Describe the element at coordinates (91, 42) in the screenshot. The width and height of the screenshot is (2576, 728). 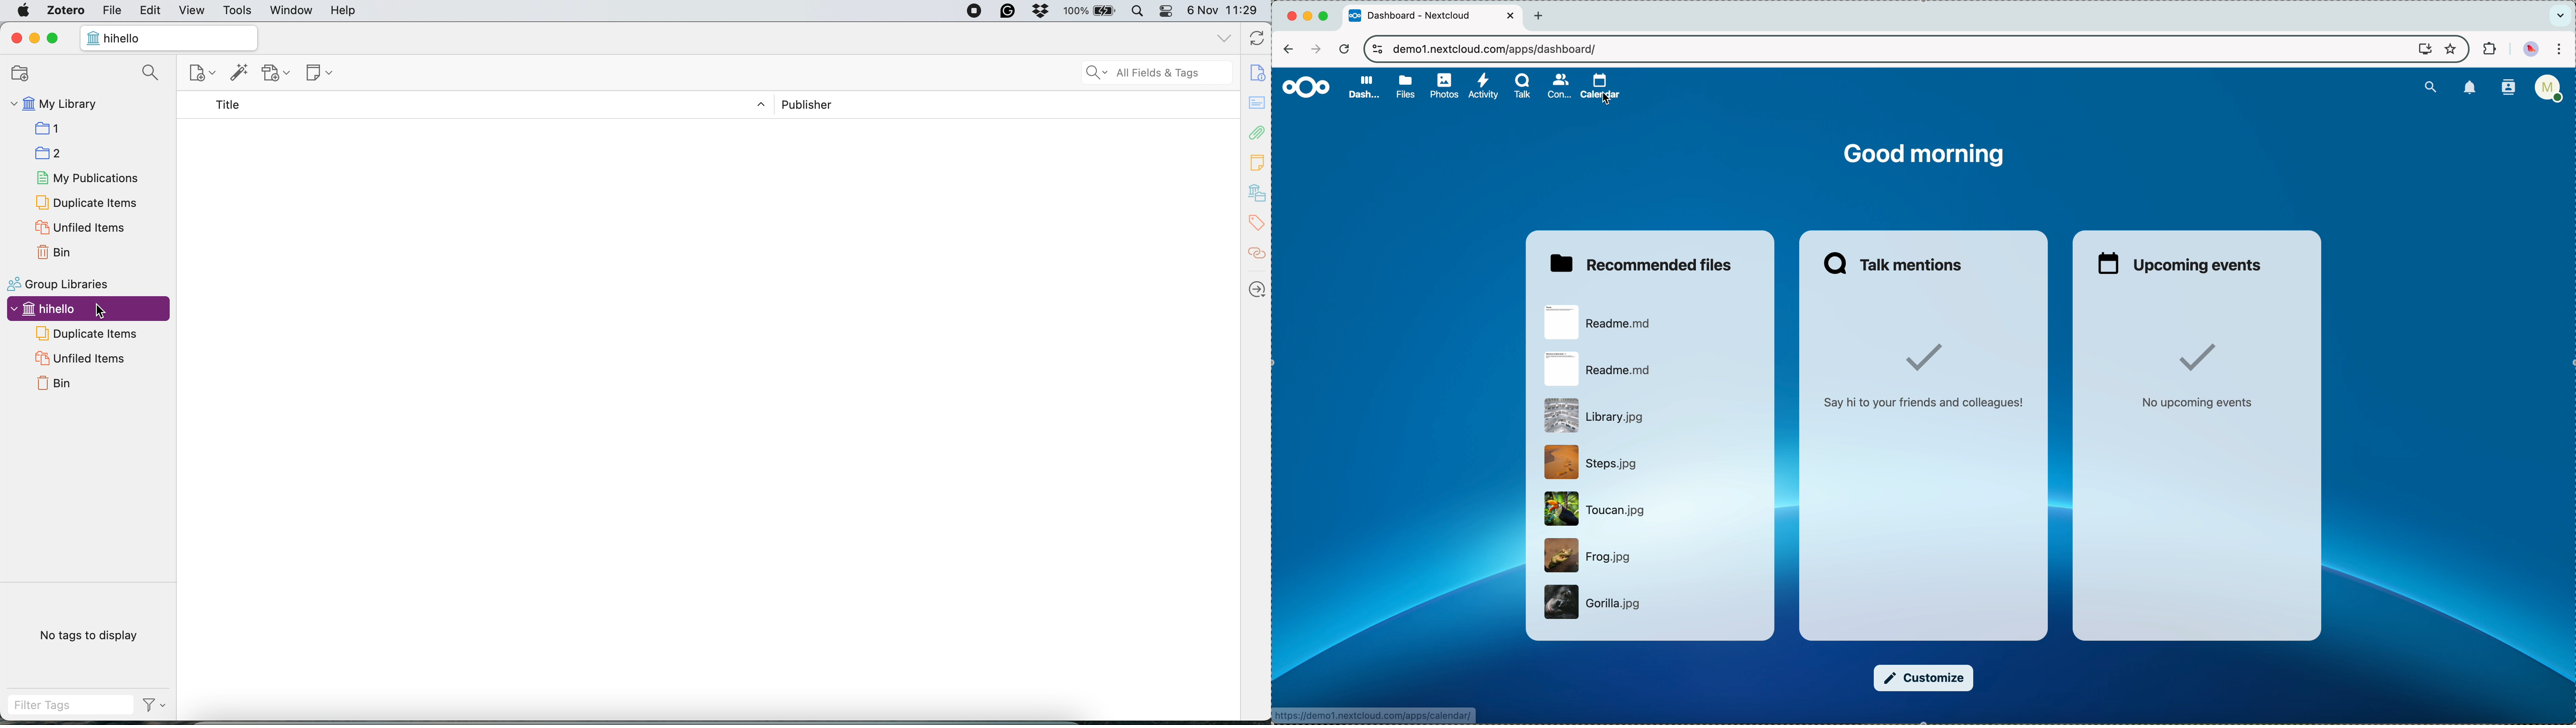
I see `Home page` at that location.